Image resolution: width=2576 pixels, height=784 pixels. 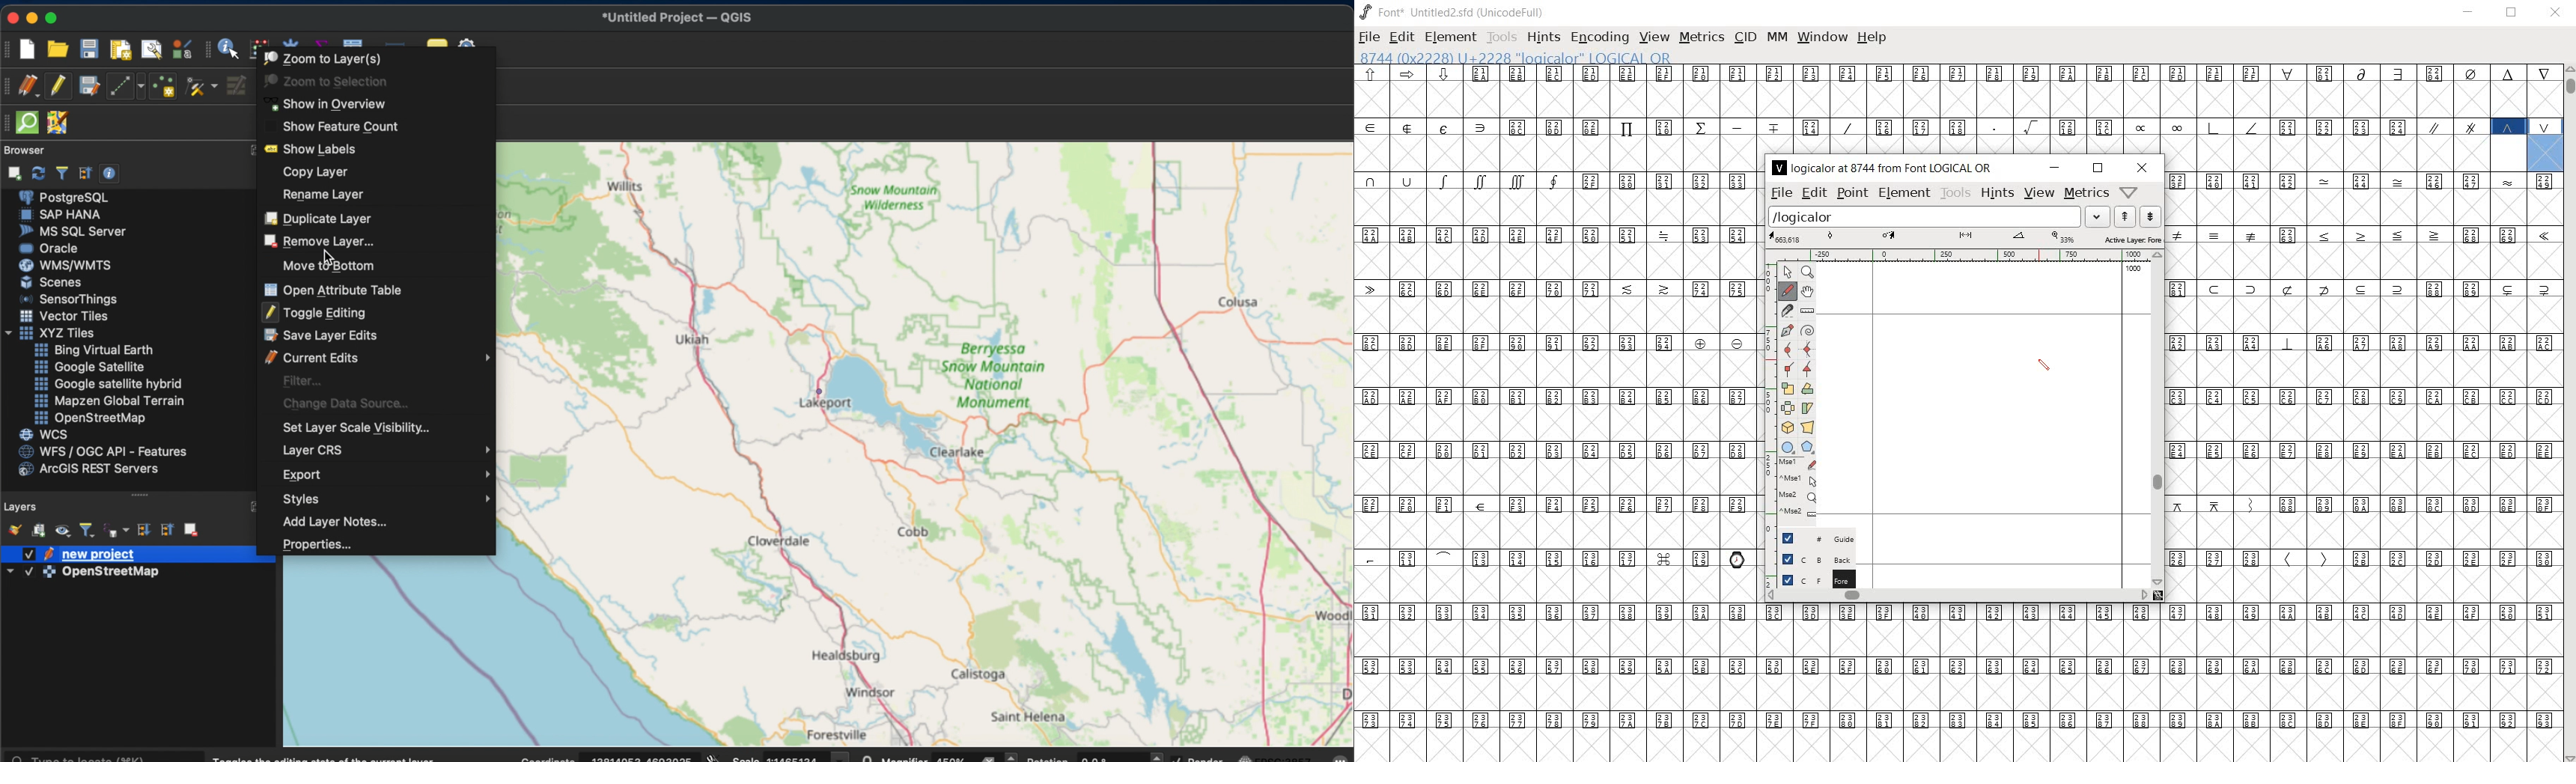 I want to click on edit, so click(x=1402, y=37).